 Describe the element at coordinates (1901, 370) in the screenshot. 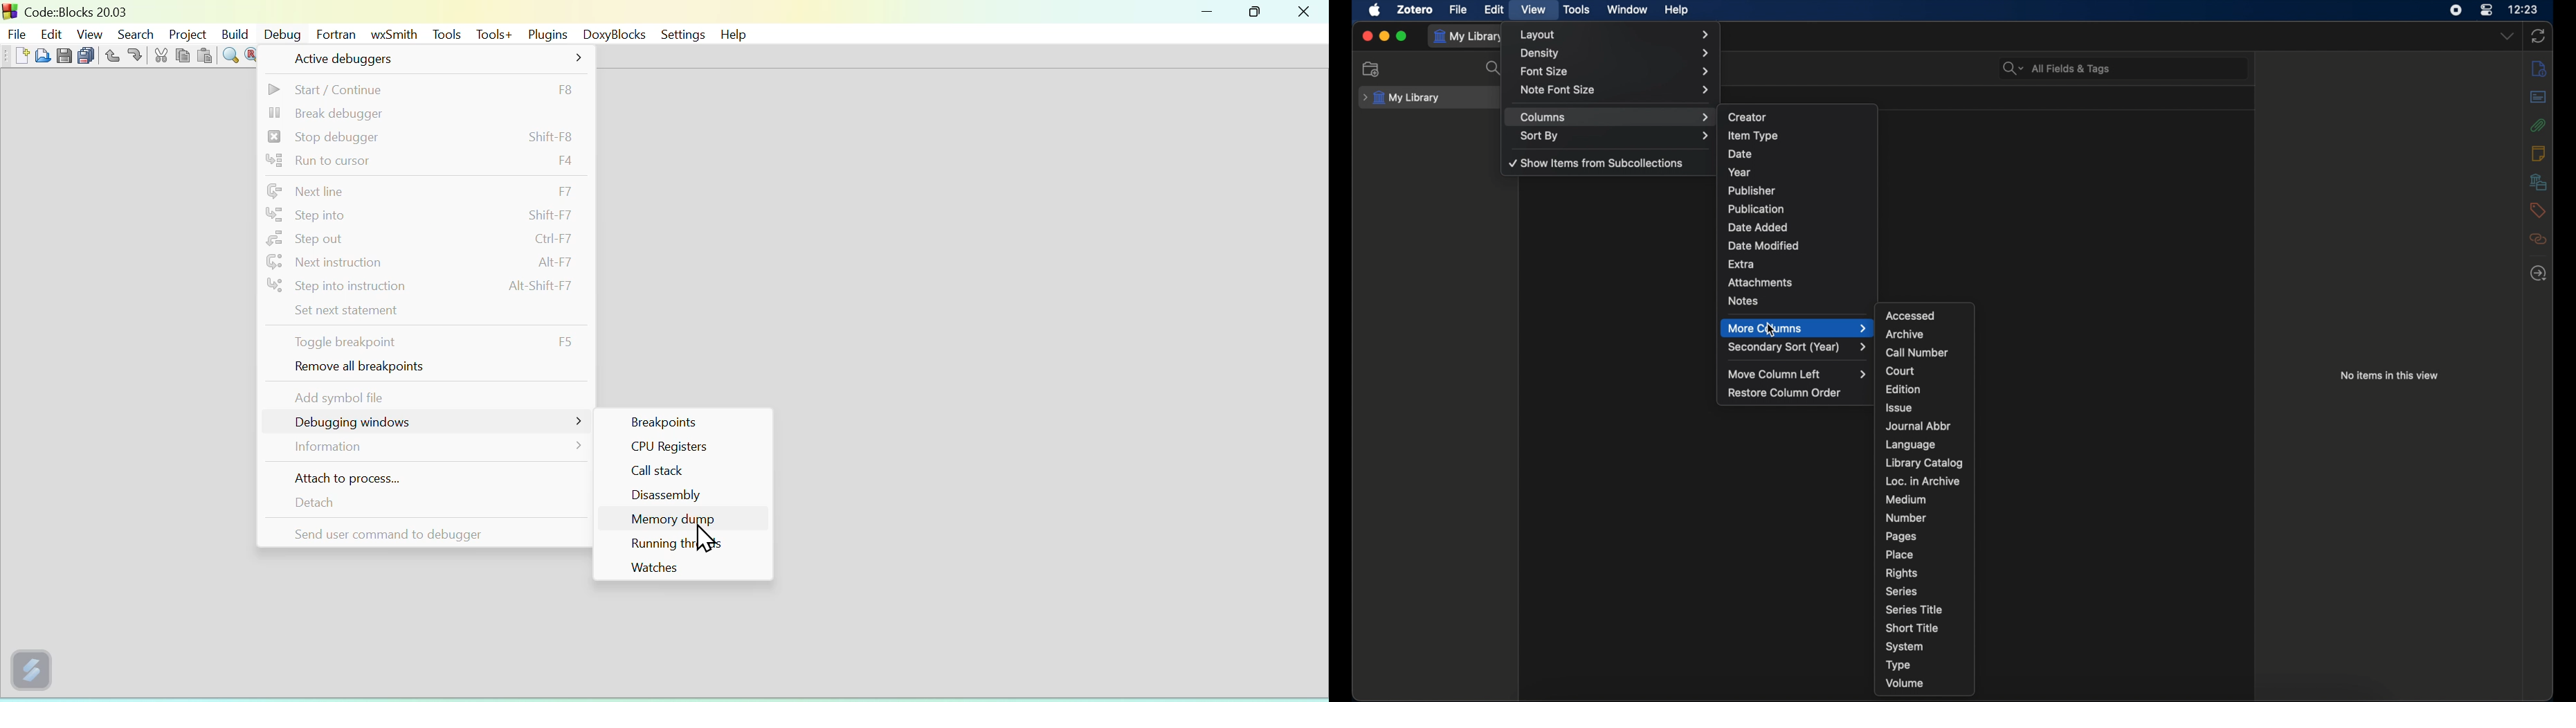

I see `court` at that location.